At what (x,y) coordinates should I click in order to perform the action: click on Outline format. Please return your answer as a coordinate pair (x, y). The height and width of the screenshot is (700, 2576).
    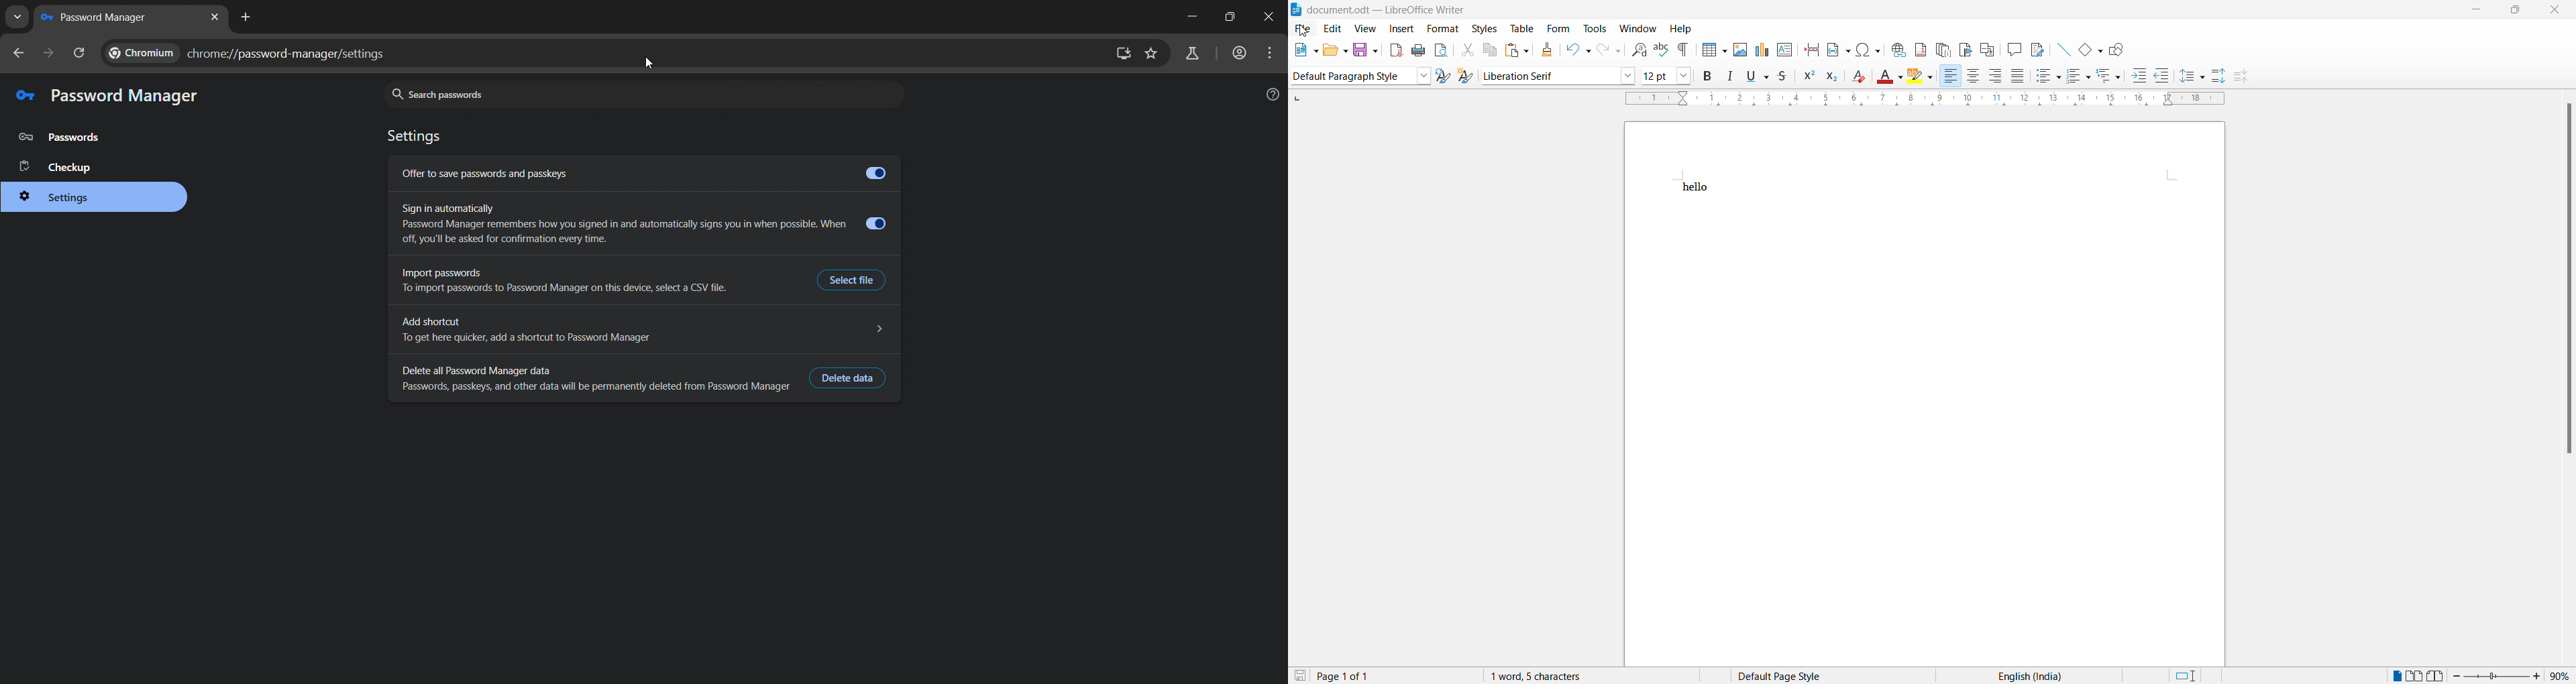
    Looking at the image, I should click on (2110, 76).